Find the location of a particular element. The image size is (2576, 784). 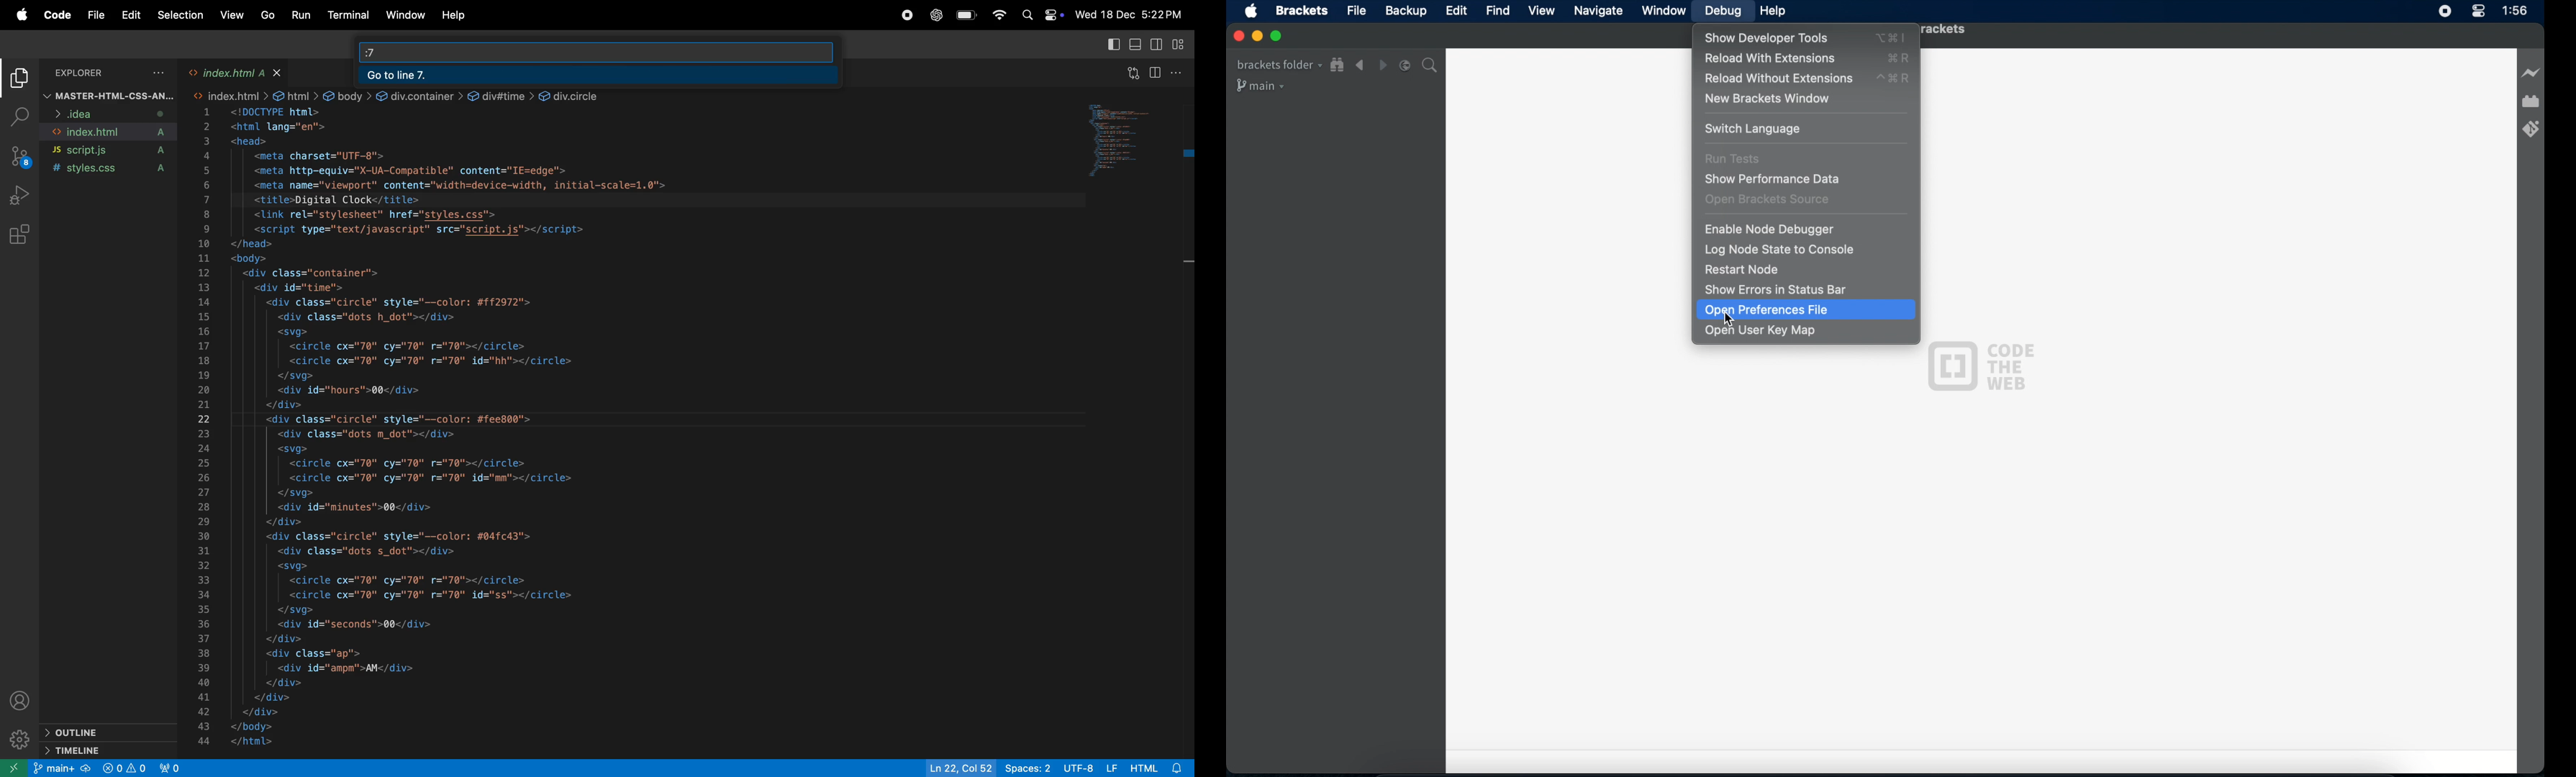

open brackets source is located at coordinates (1768, 201).